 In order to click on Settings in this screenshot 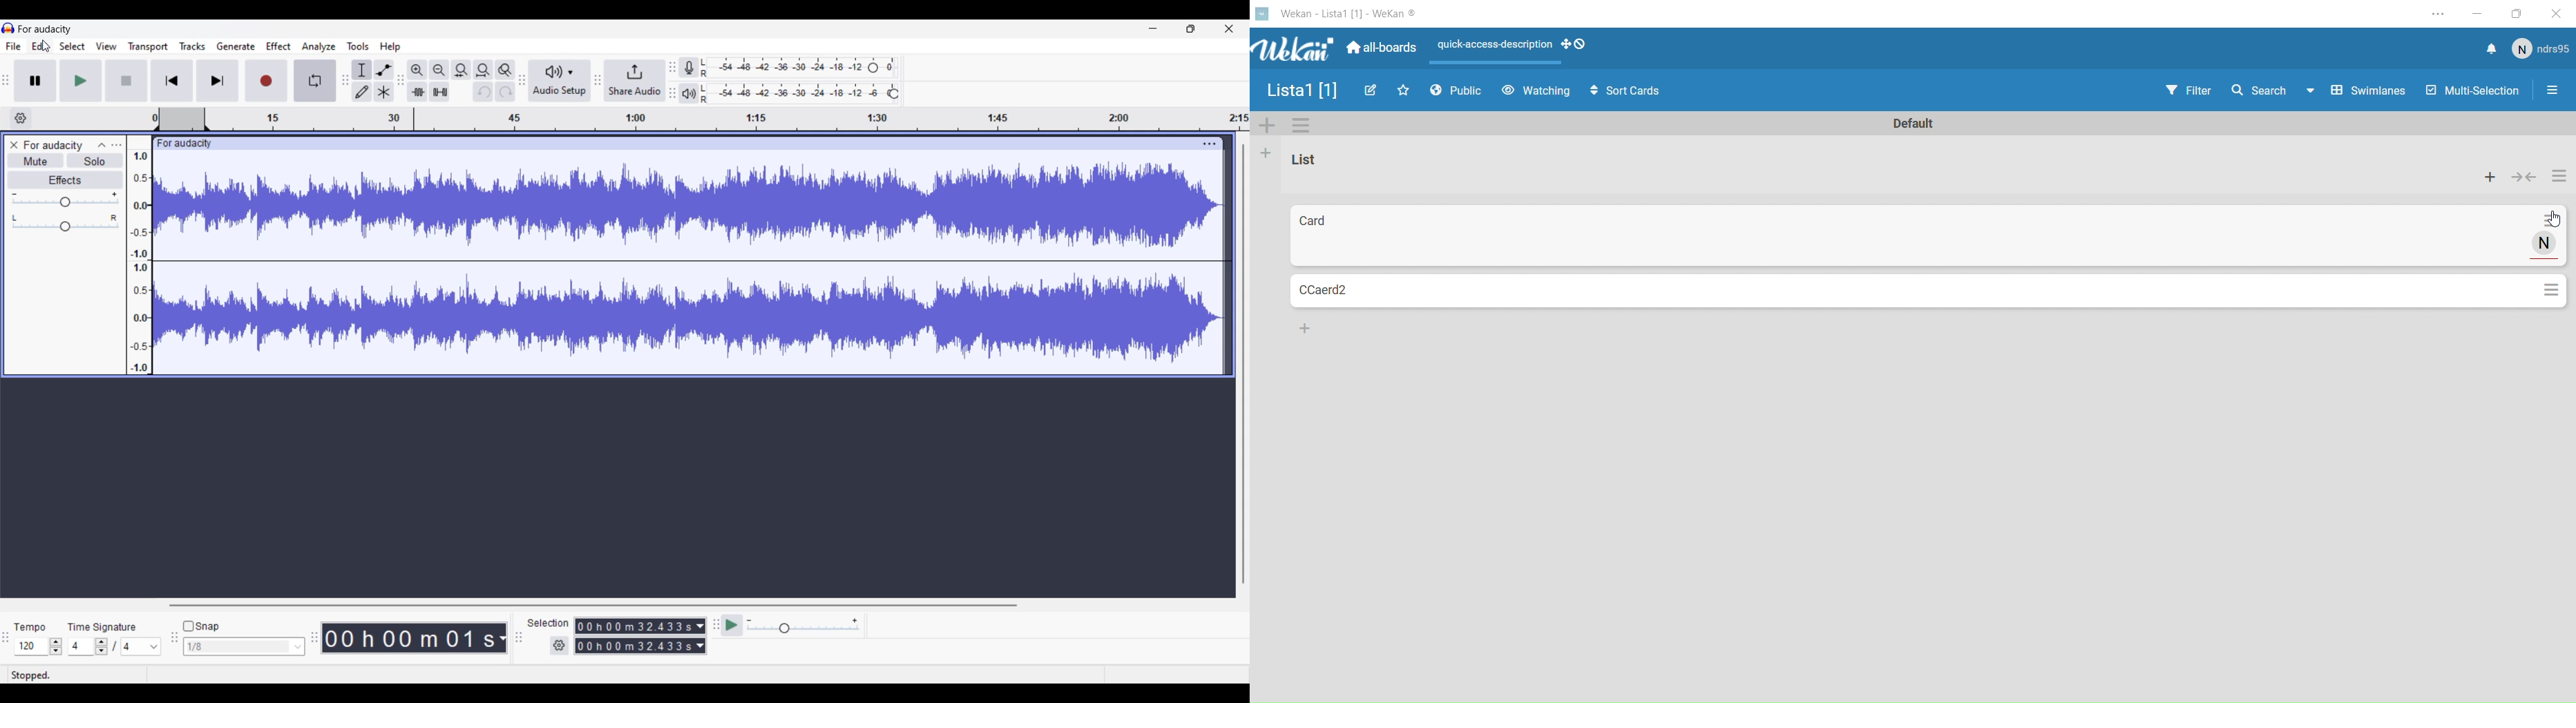, I will do `click(2560, 177)`.